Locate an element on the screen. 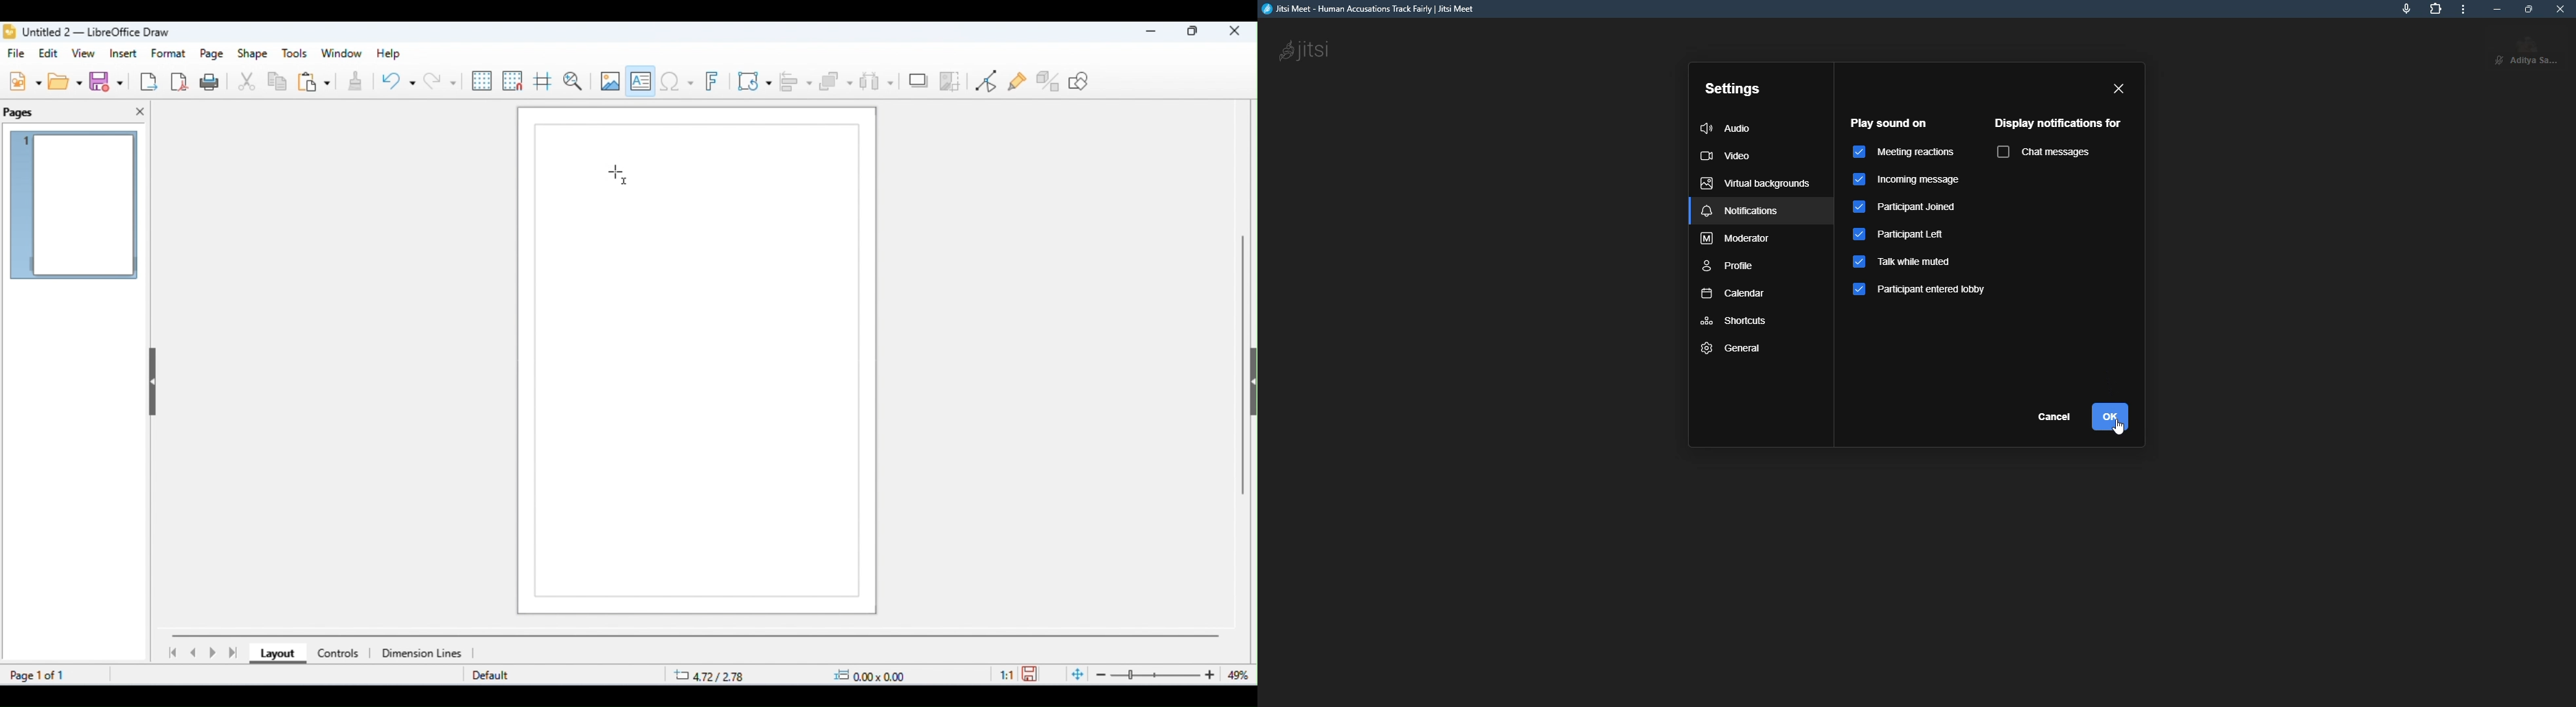  maximize is located at coordinates (1193, 33).